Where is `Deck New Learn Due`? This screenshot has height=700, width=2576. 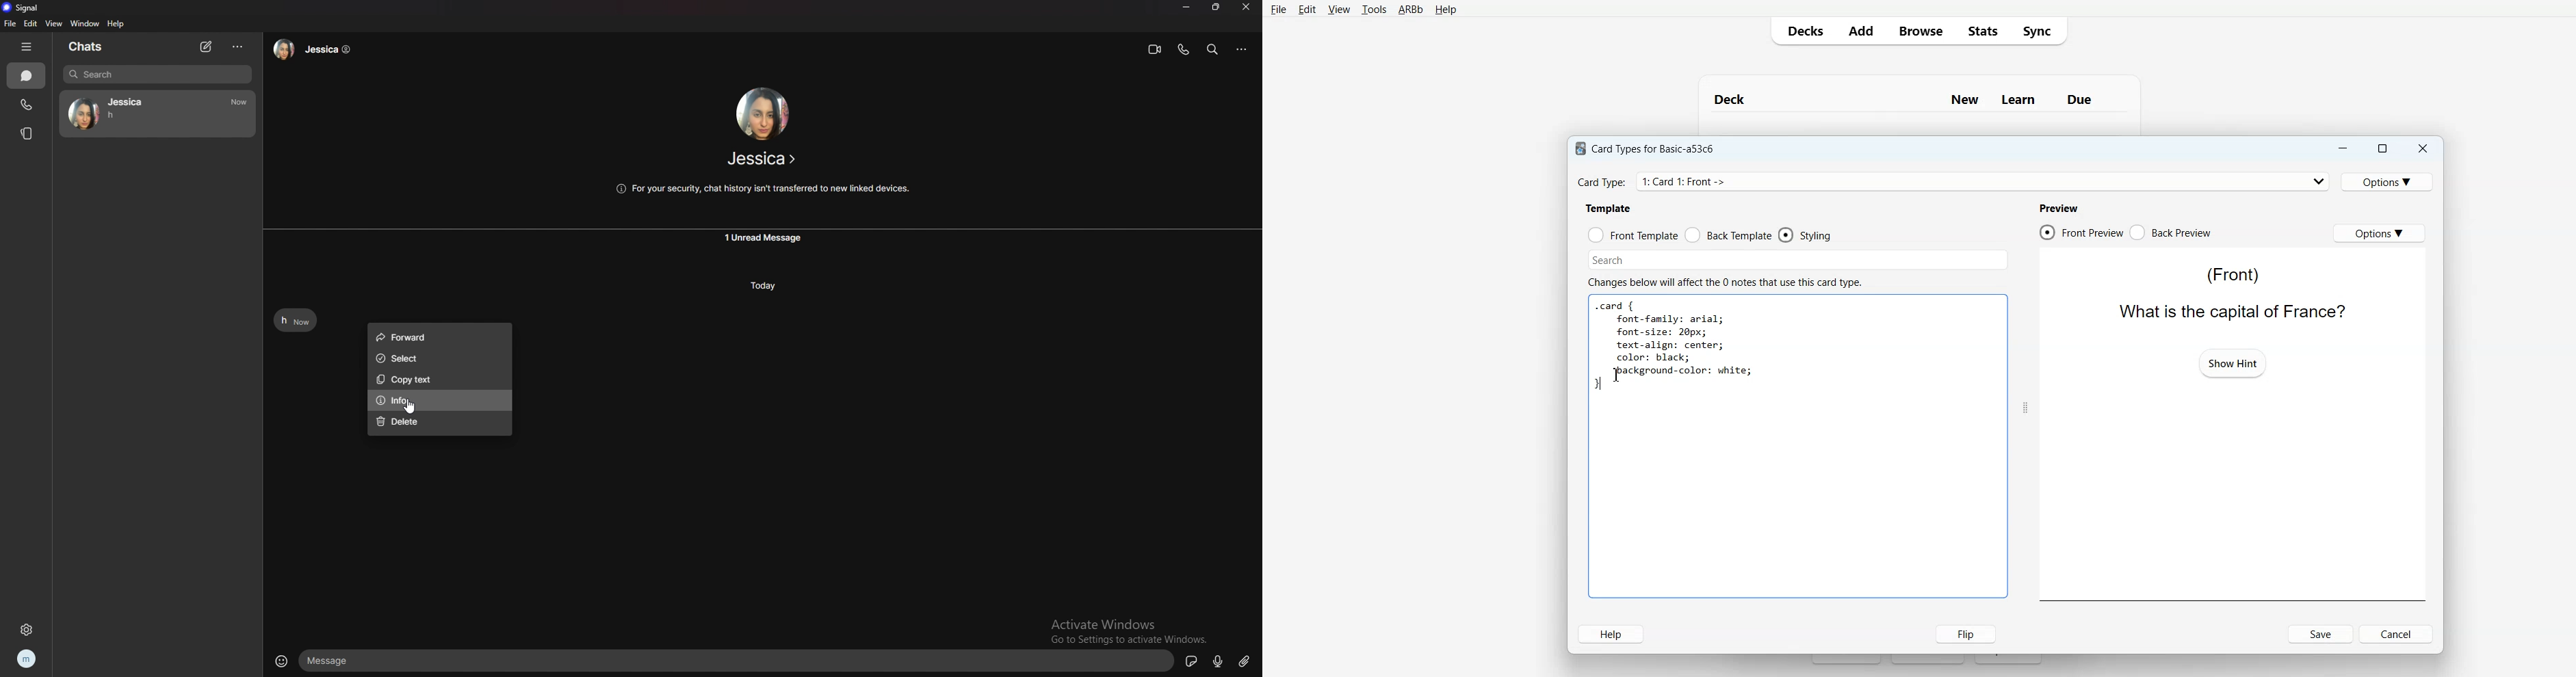
Deck New Learn Due is located at coordinates (1910, 99).